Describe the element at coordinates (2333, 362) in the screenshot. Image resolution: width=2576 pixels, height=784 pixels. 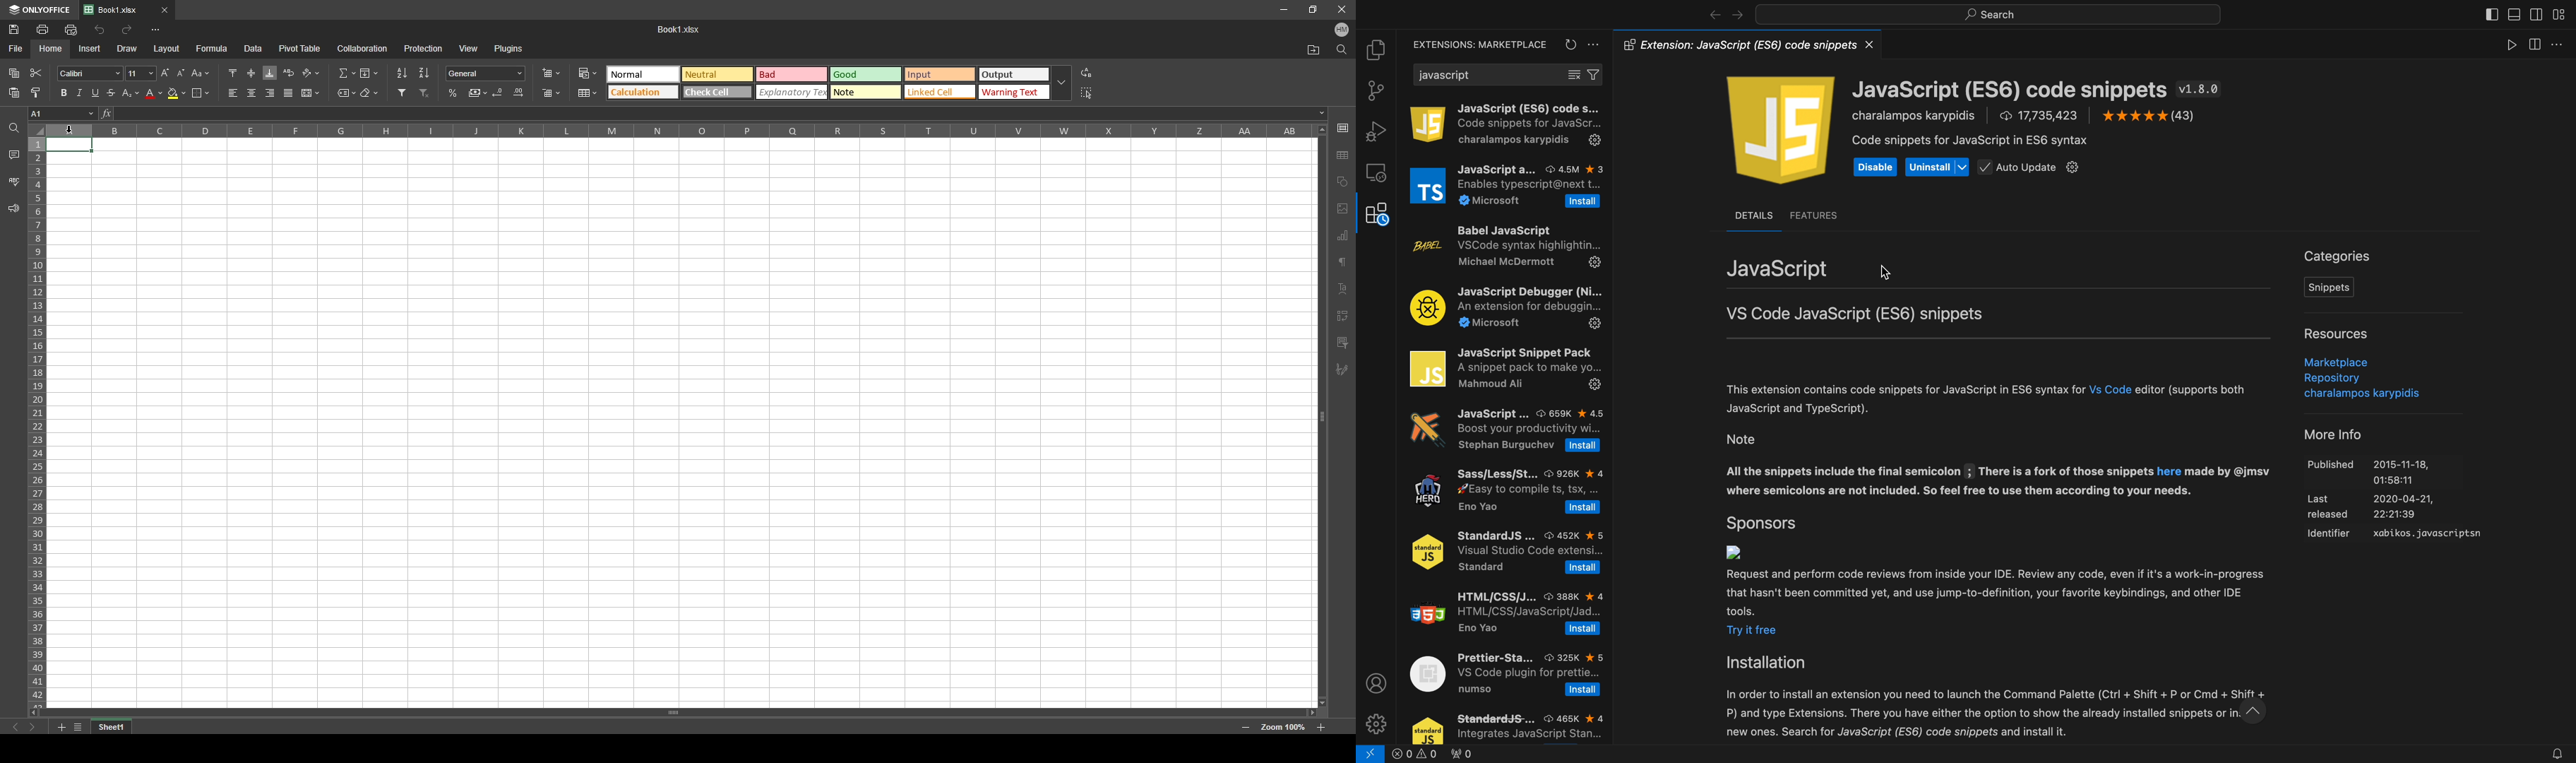
I see `Marketplace` at that location.